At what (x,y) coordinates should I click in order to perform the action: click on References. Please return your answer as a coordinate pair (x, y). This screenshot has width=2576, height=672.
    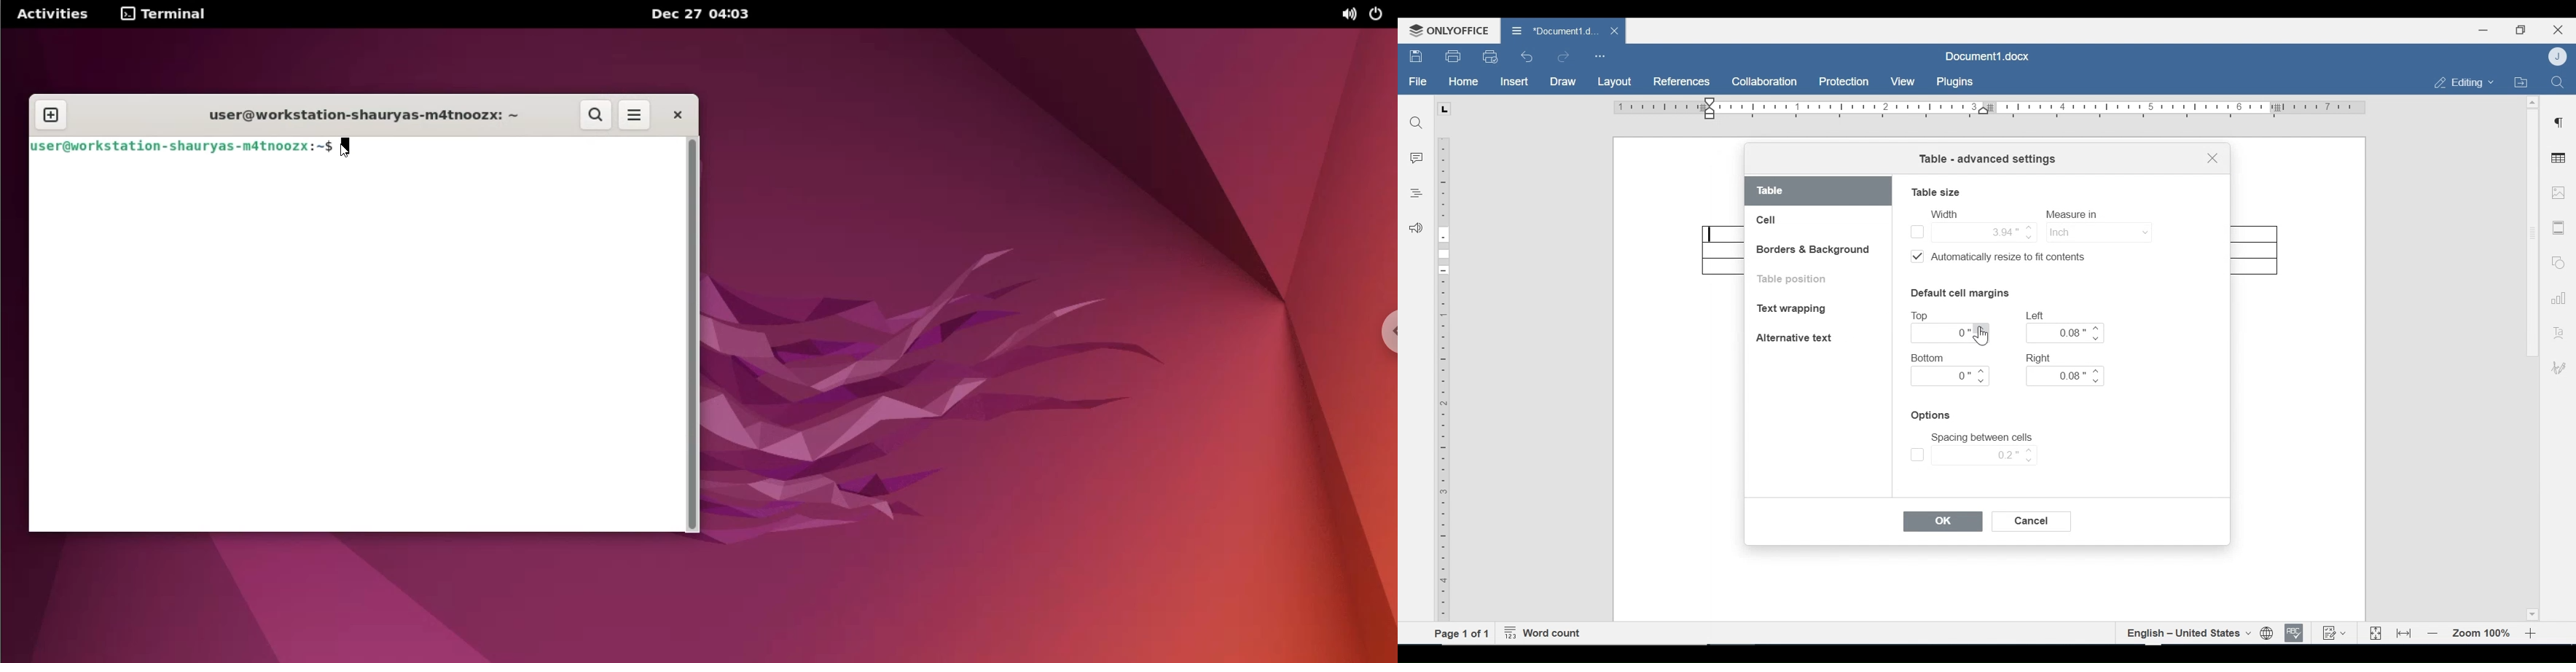
    Looking at the image, I should click on (1681, 82).